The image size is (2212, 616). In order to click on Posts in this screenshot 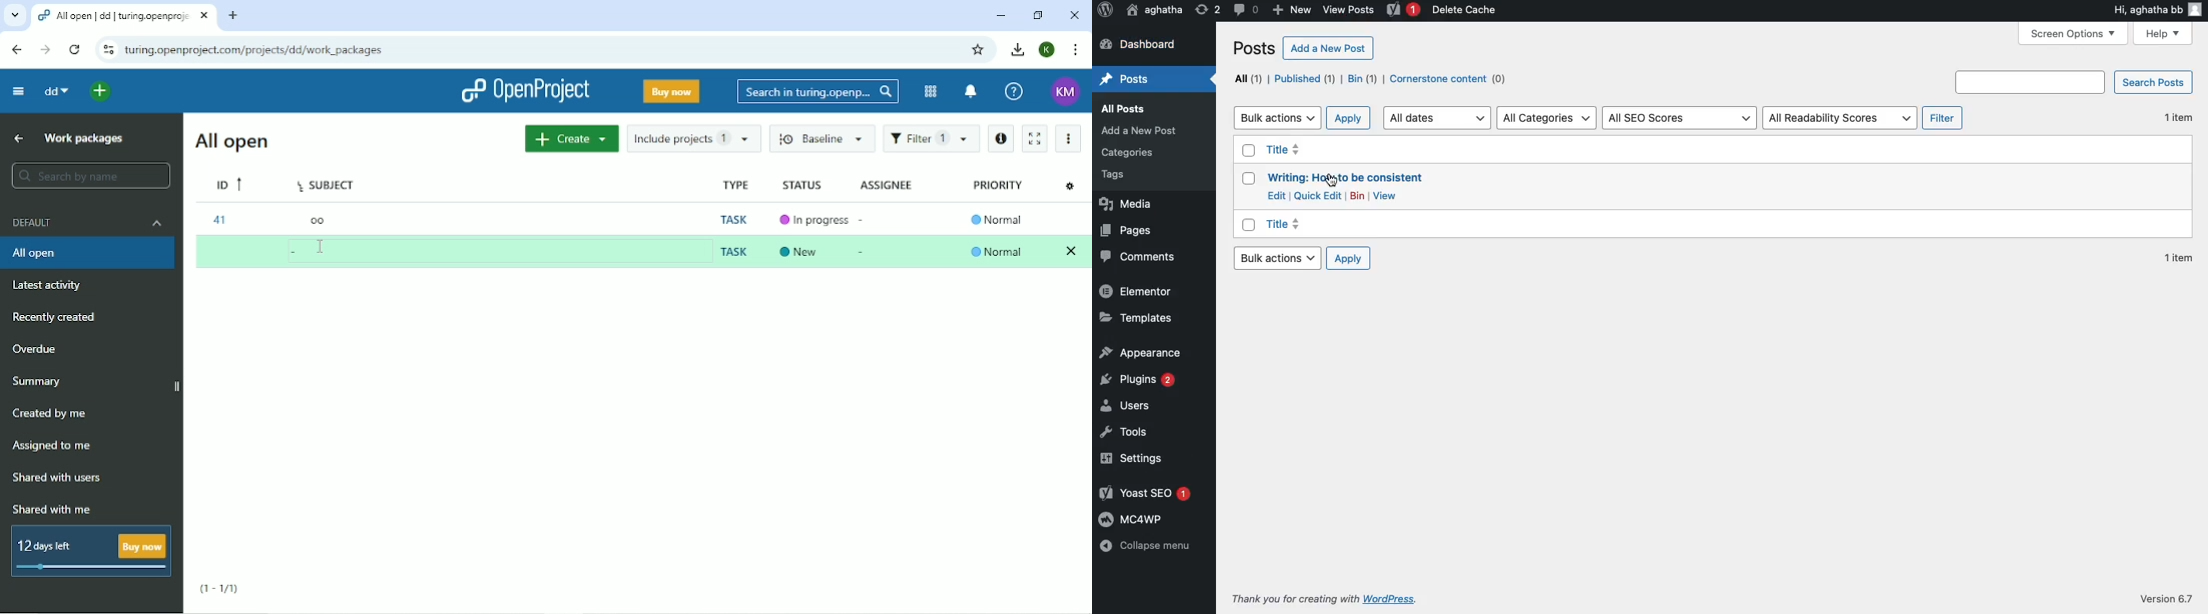, I will do `click(1253, 49)`.